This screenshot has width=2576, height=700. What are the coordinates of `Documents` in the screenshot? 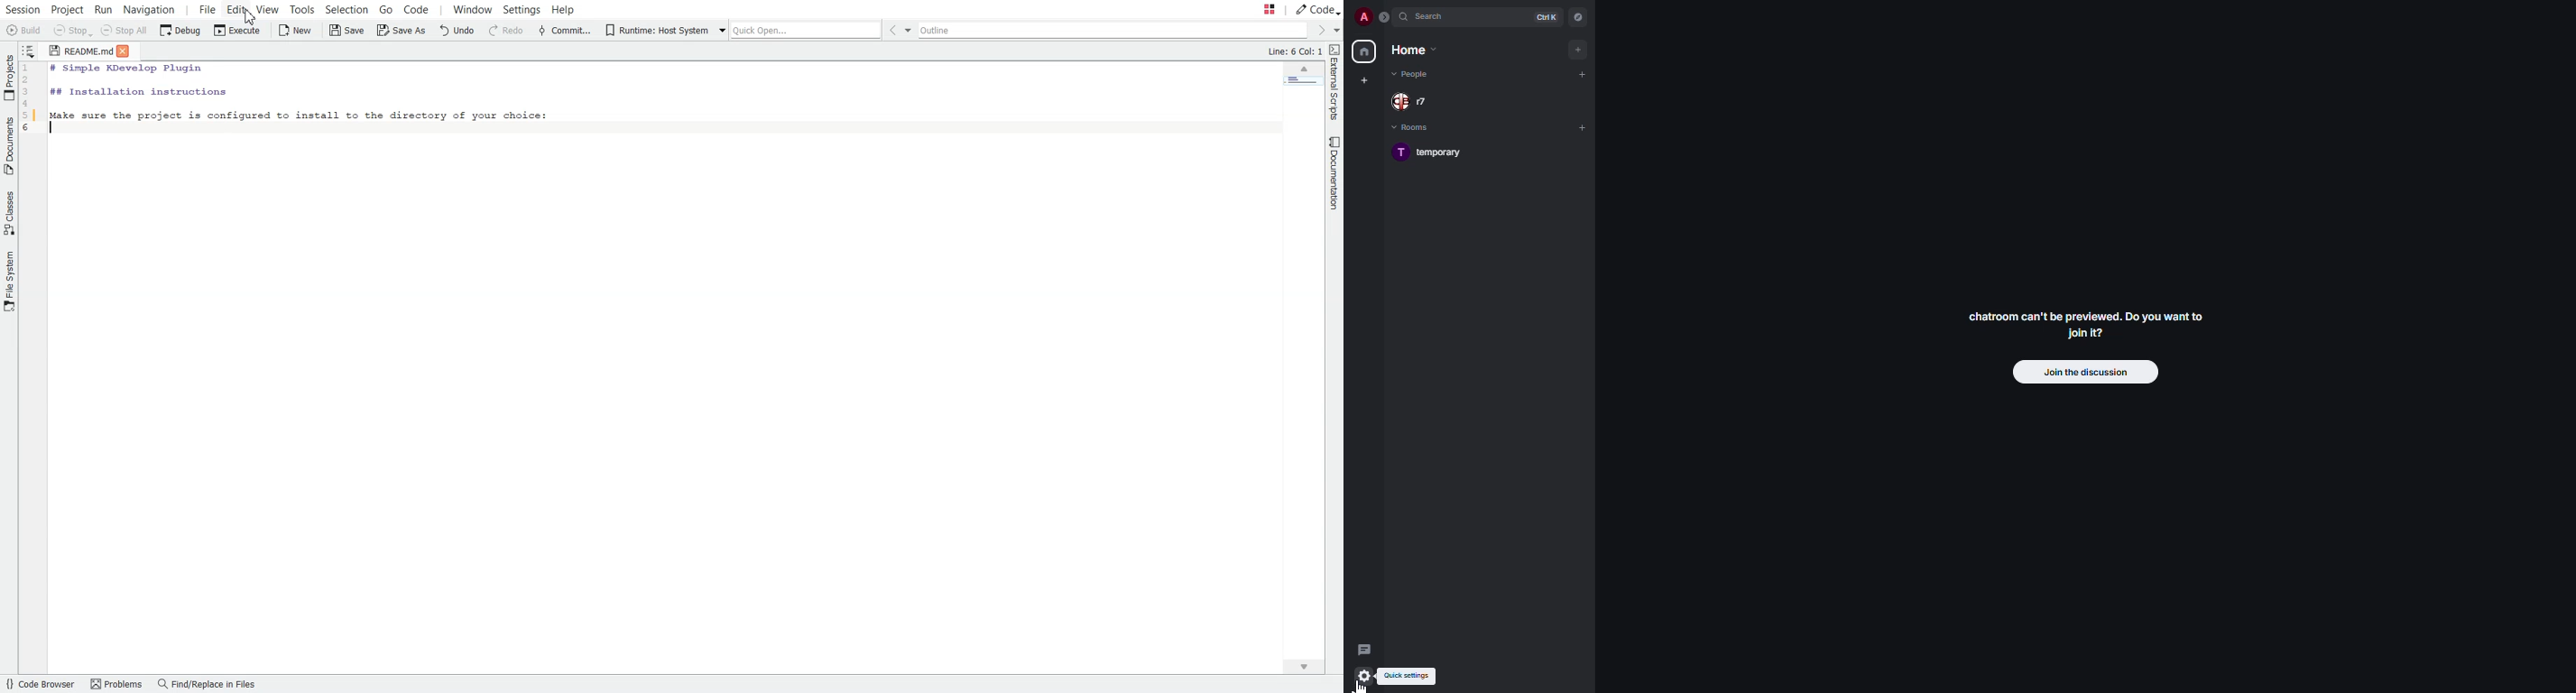 It's located at (8, 146).